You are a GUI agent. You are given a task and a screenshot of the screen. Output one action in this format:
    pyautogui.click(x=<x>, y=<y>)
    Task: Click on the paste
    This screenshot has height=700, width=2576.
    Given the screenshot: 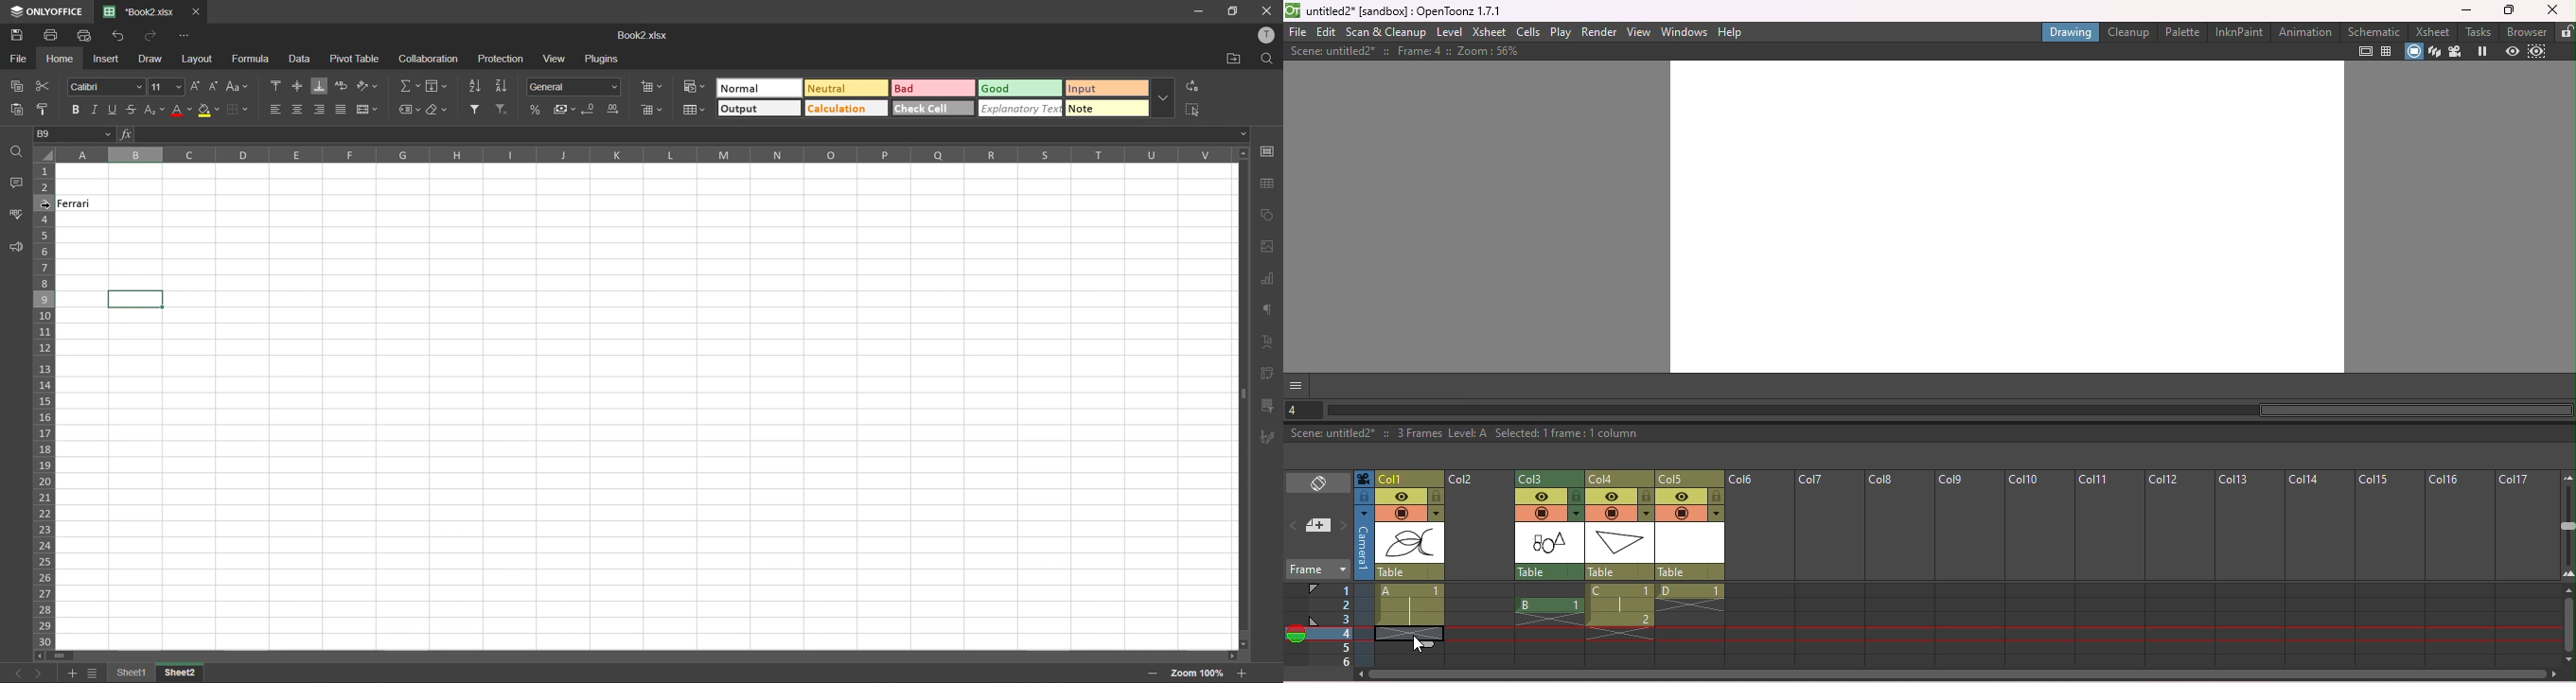 What is the action you would take?
    pyautogui.click(x=18, y=111)
    